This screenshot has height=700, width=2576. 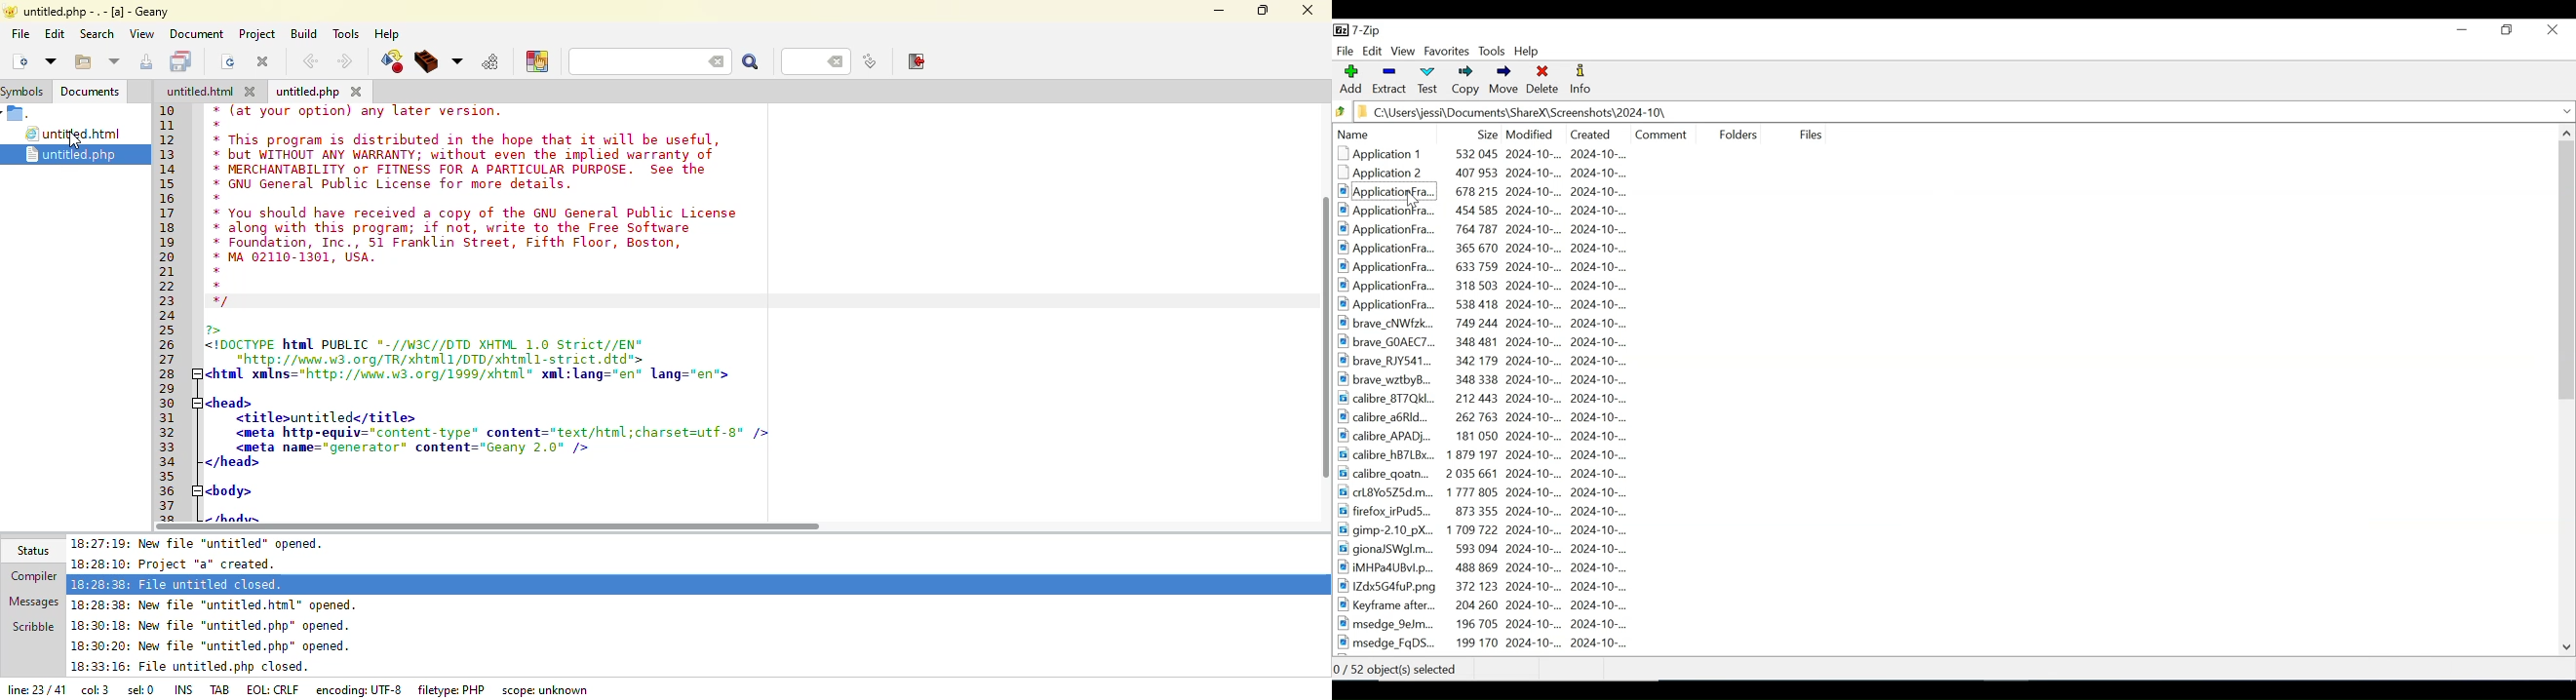 What do you see at coordinates (1488, 229) in the screenshot?
I see `Applicationfra.. ~~ 764 787 2024-10-.. 2024-10-..` at bounding box center [1488, 229].